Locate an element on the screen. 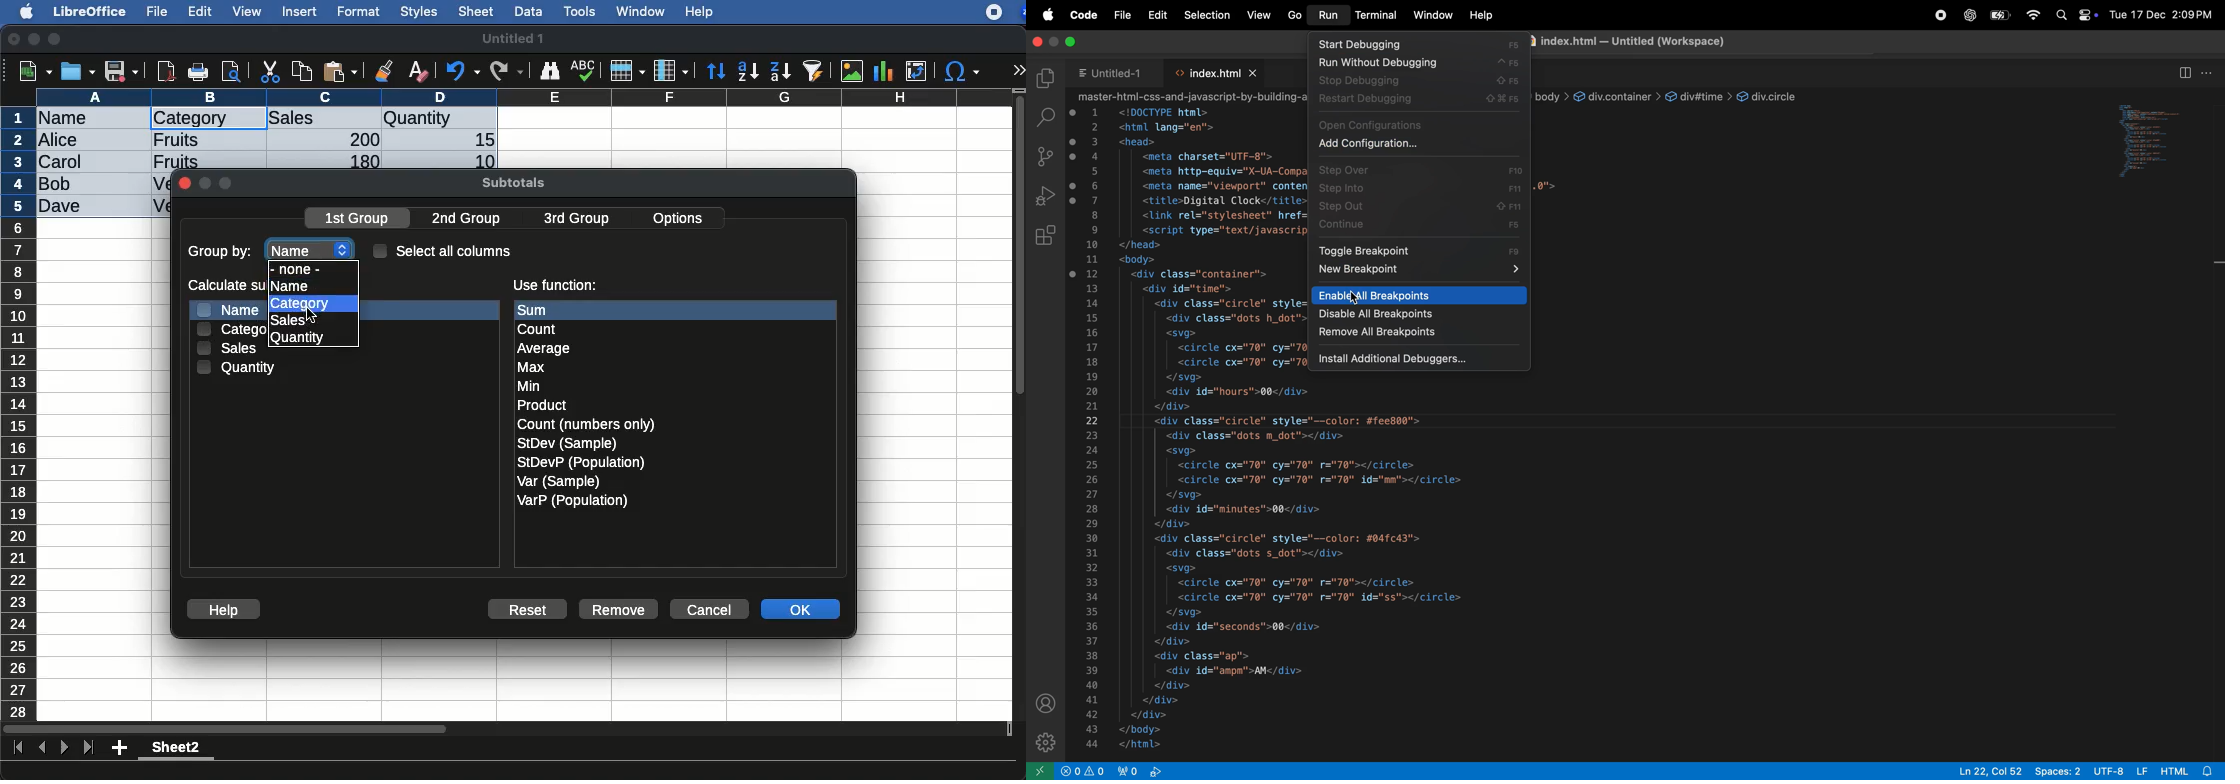 This screenshot has height=784, width=2240. select all columns is located at coordinates (443, 250).